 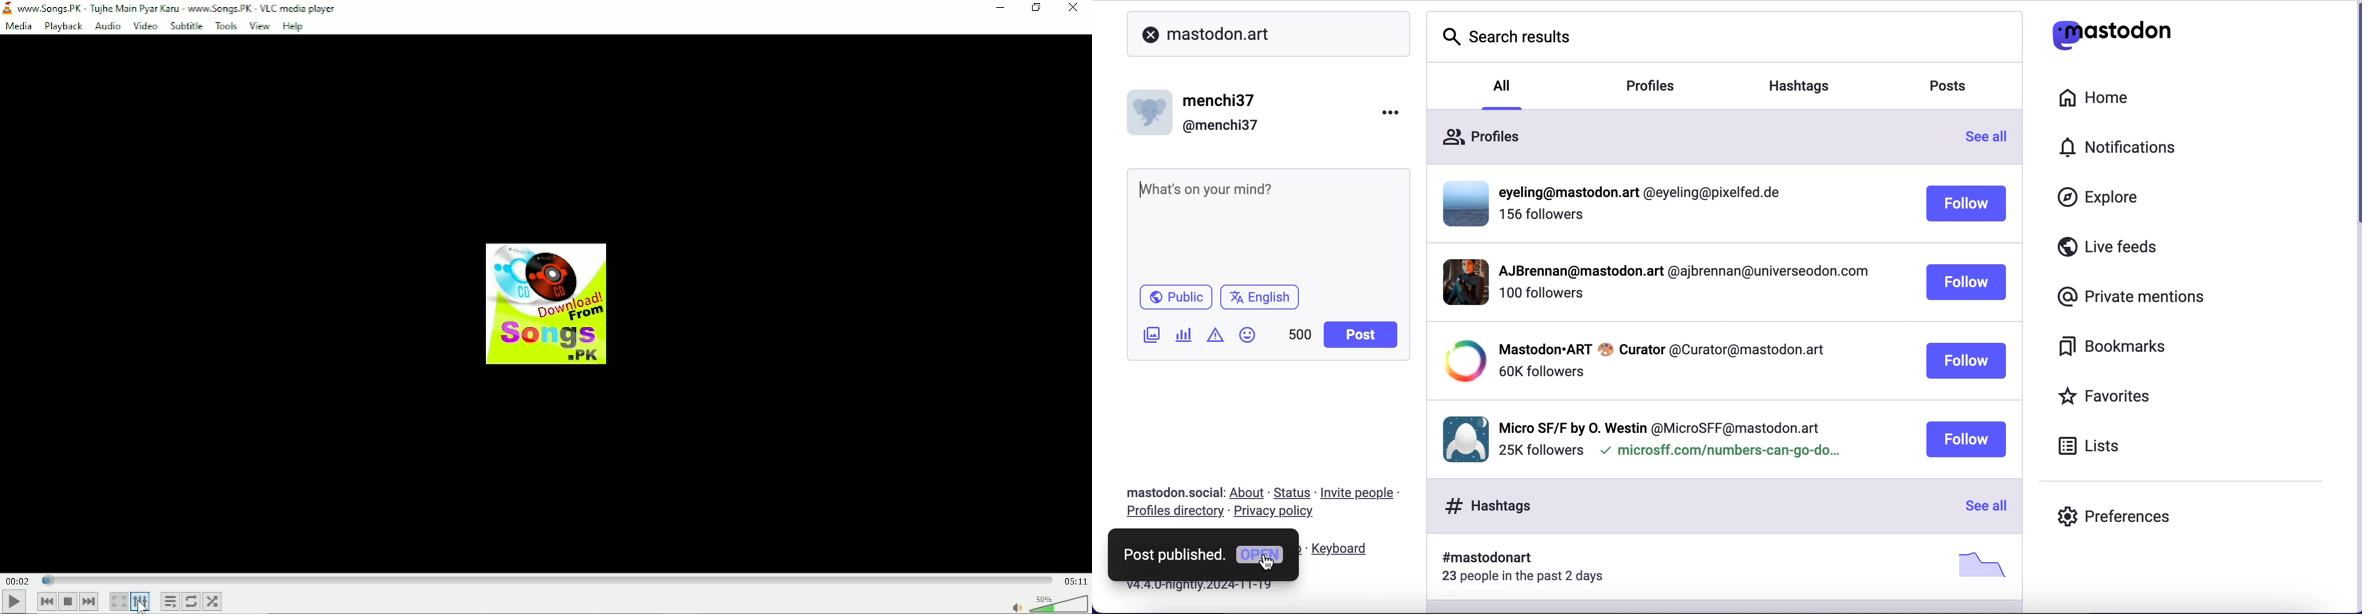 What do you see at coordinates (1300, 335) in the screenshot?
I see `word count` at bounding box center [1300, 335].